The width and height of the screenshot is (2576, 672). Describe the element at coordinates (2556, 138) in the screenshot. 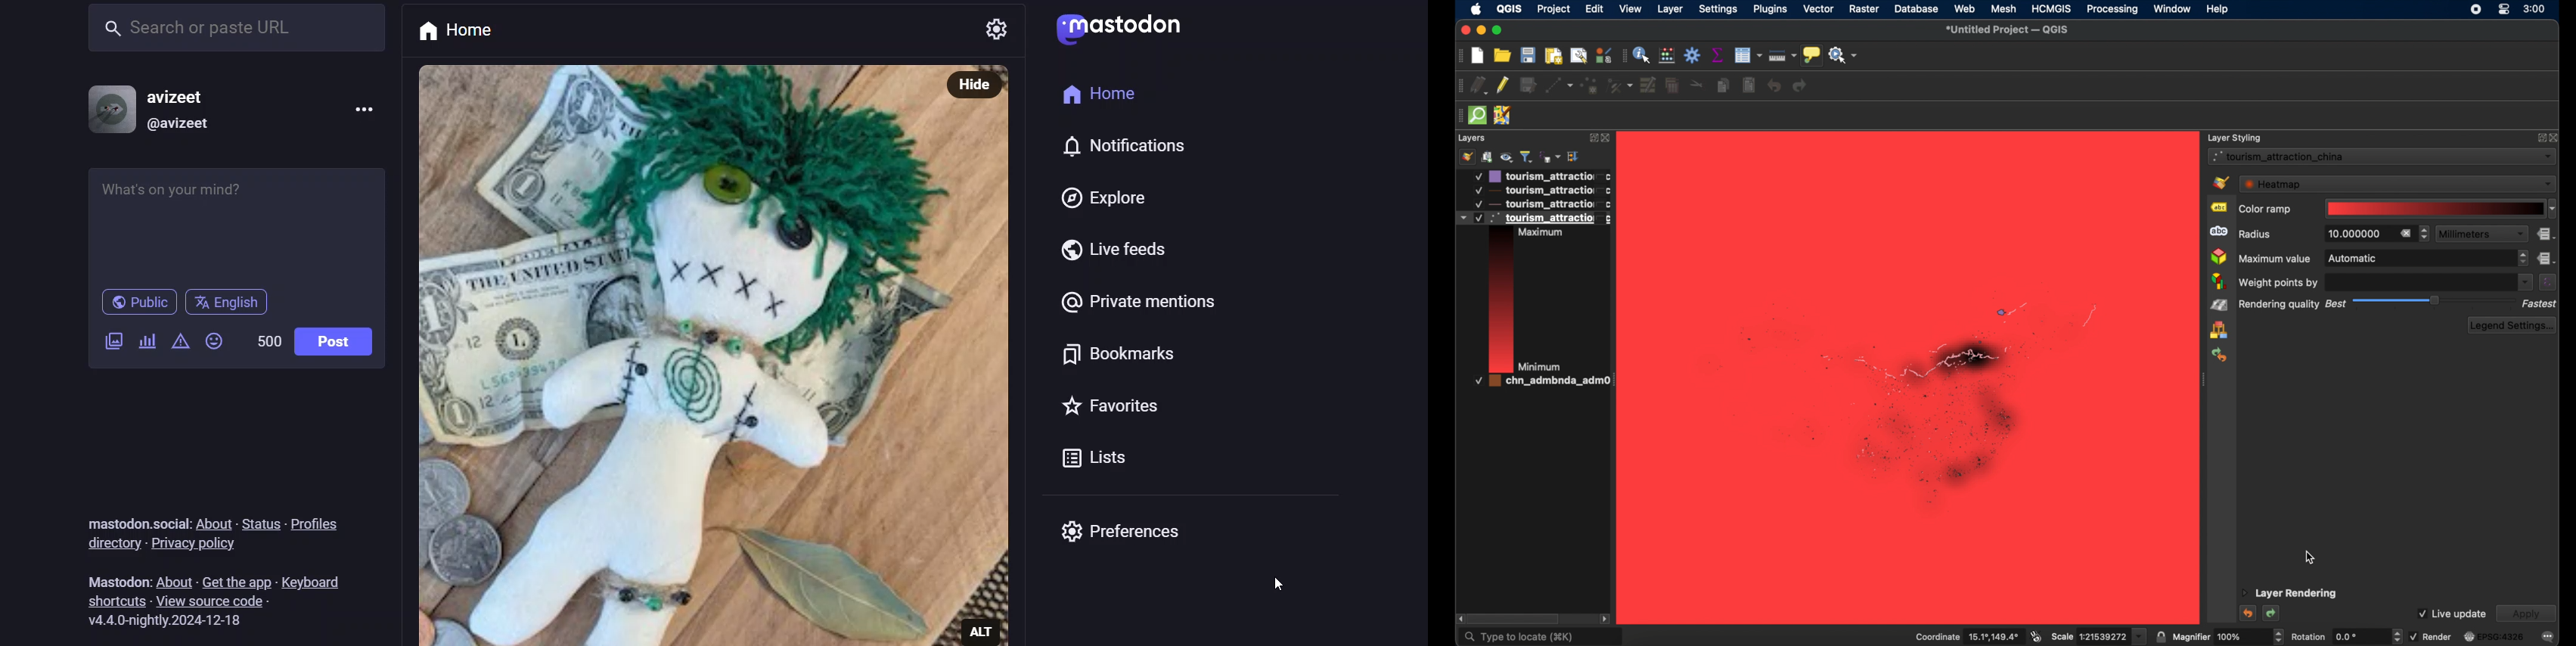

I see `close` at that location.